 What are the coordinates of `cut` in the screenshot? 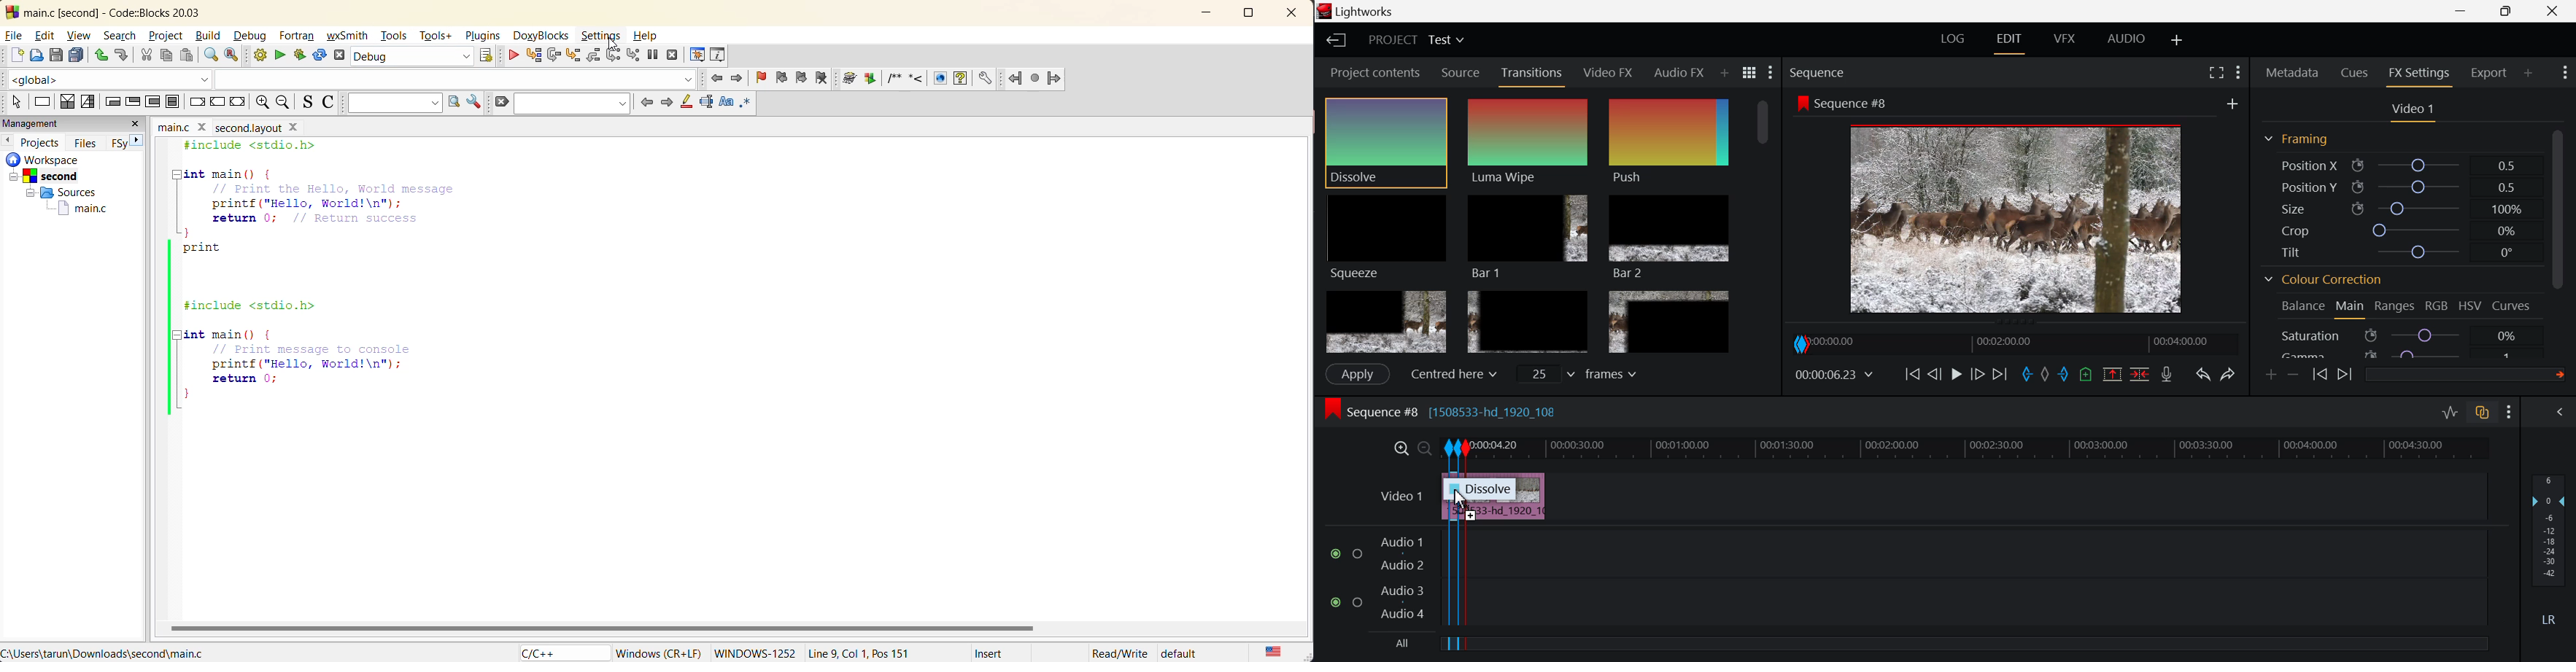 It's located at (143, 55).